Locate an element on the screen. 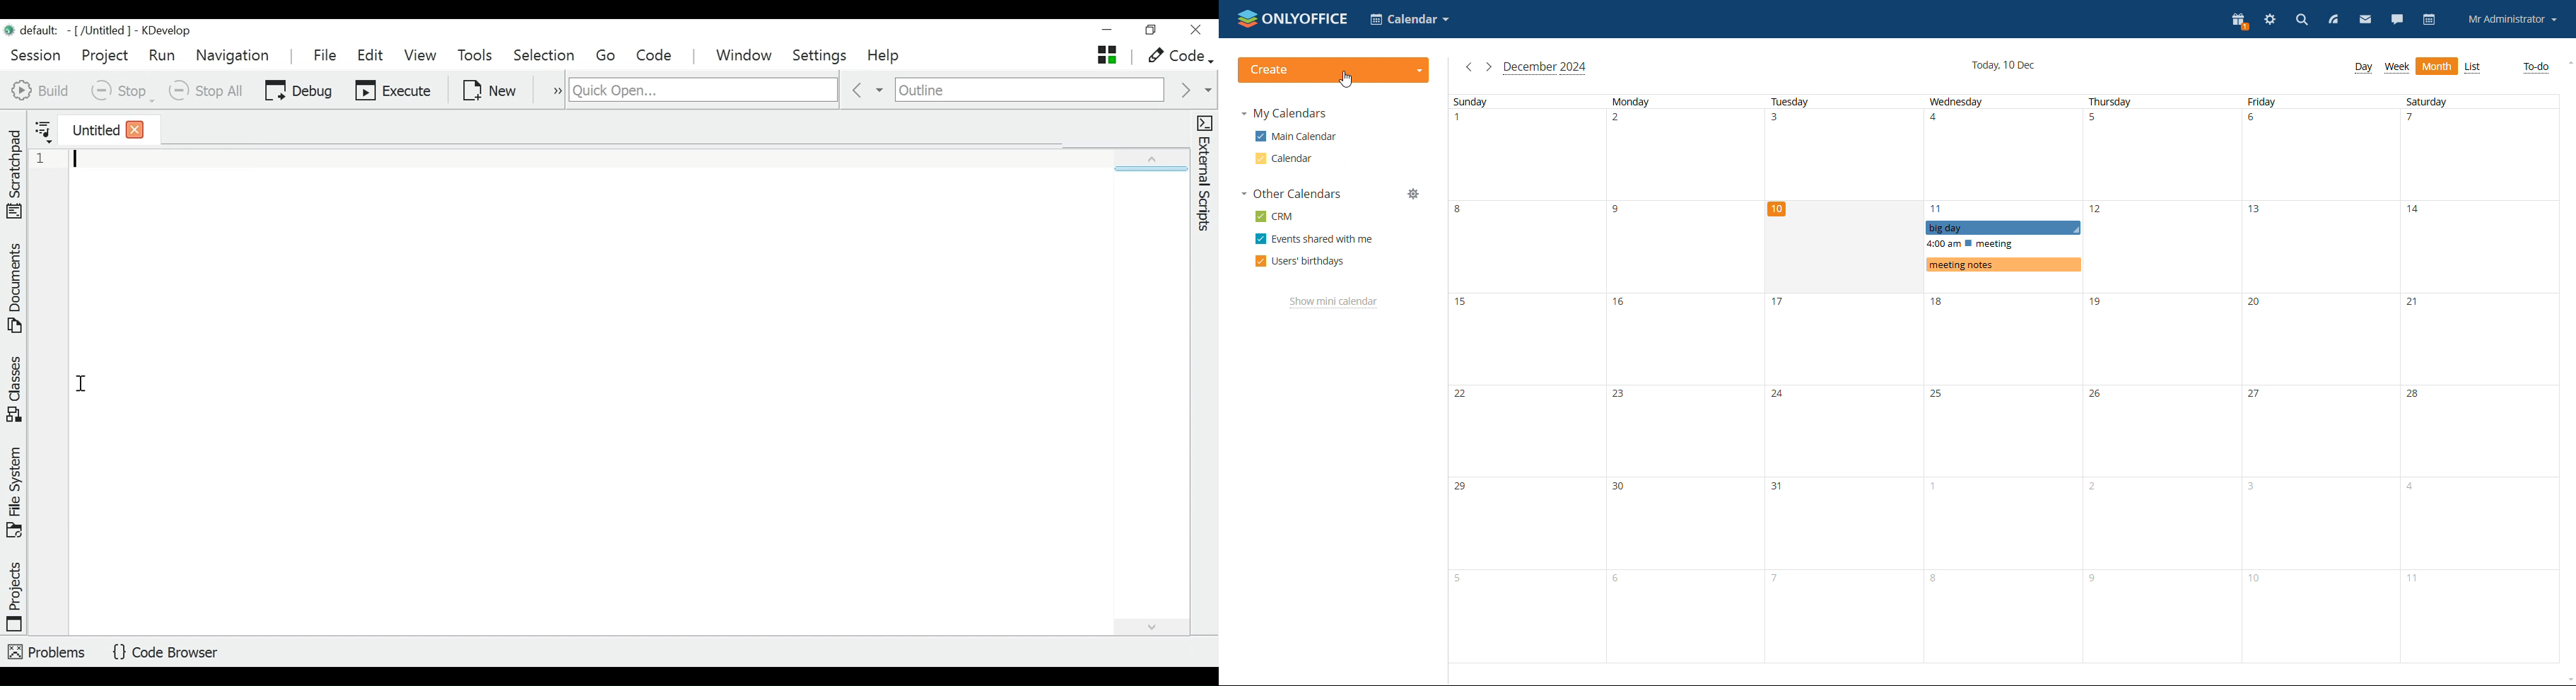 This screenshot has width=2576, height=700. untitled is located at coordinates (1107, 55).